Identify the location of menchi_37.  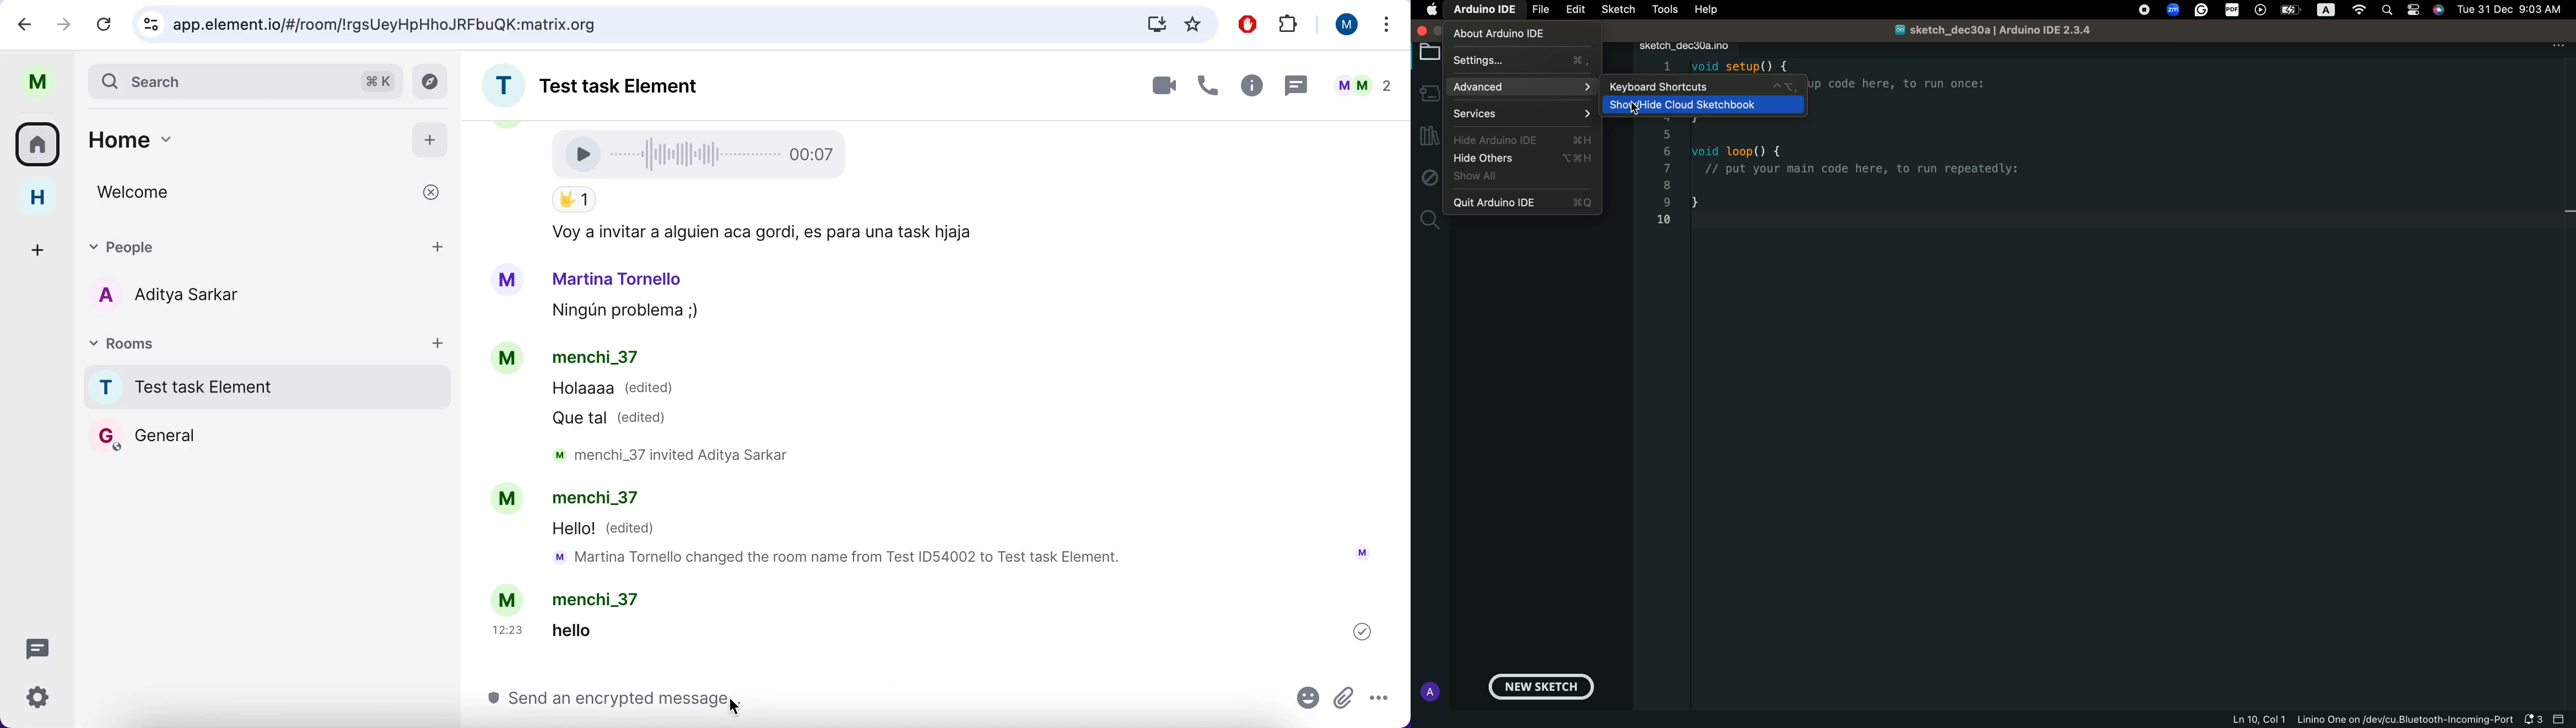
(595, 359).